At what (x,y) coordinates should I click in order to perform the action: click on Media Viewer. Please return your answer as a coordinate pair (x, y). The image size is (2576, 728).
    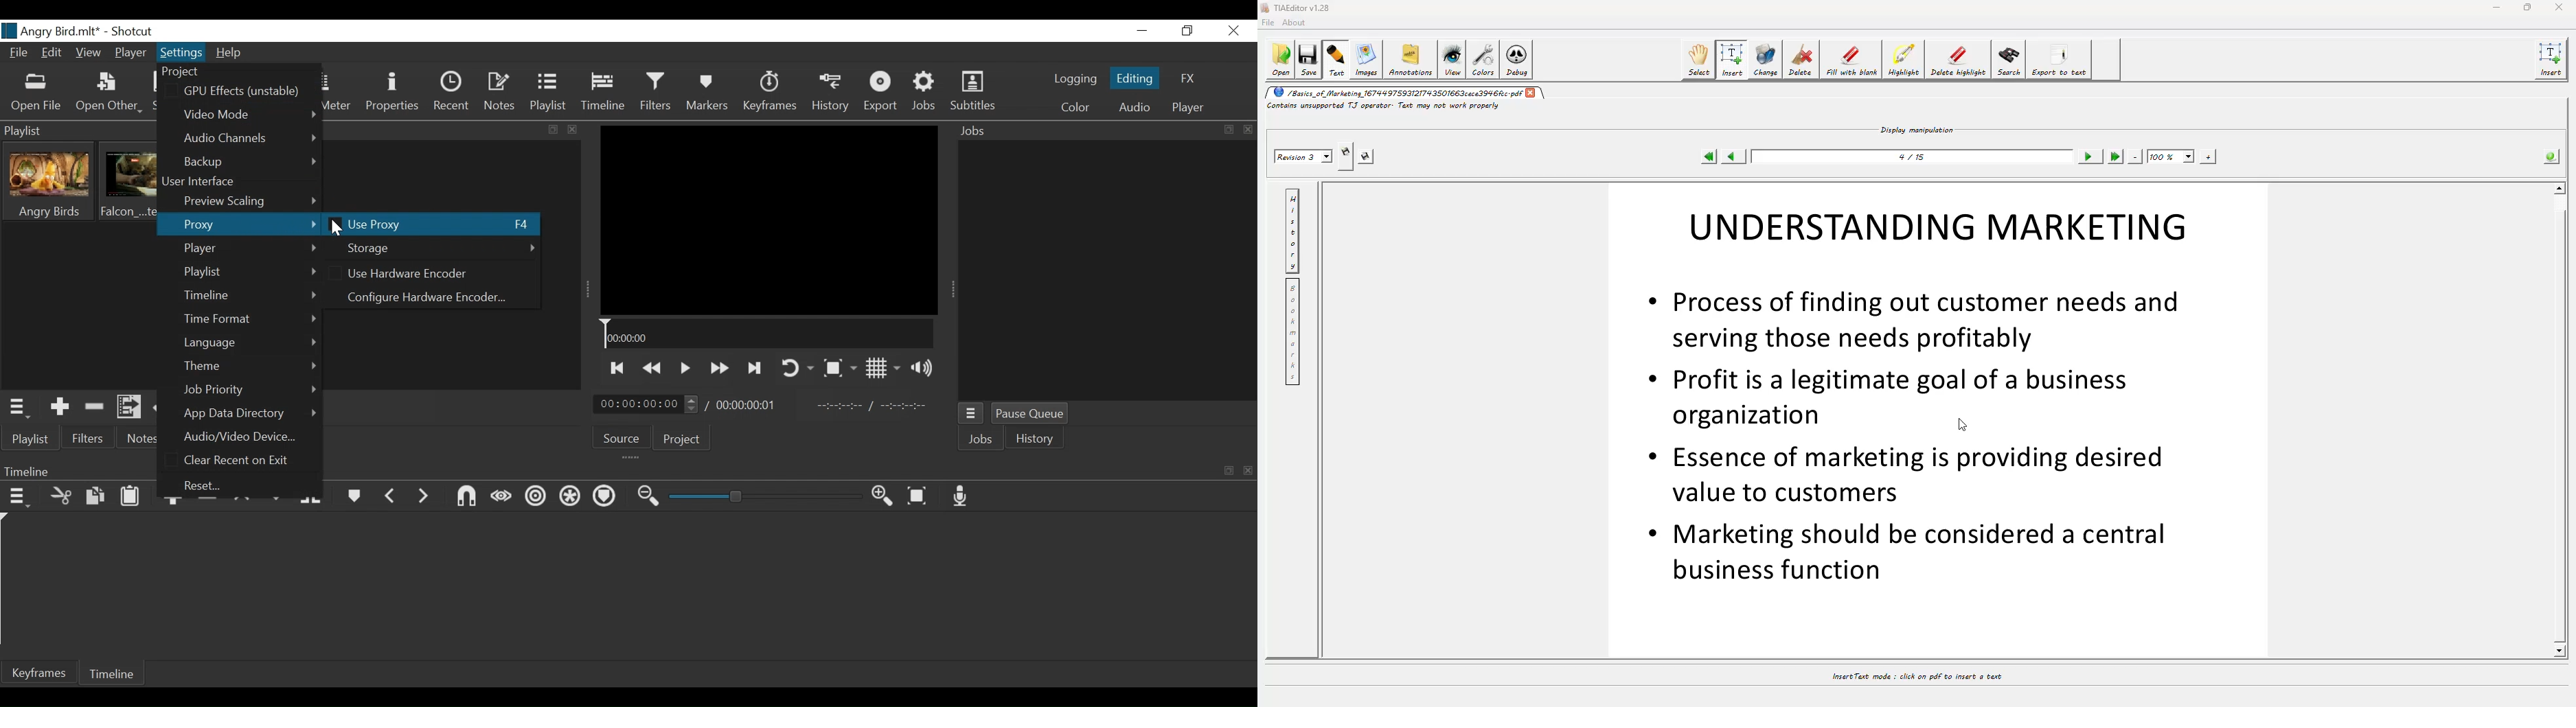
    Looking at the image, I should click on (768, 220).